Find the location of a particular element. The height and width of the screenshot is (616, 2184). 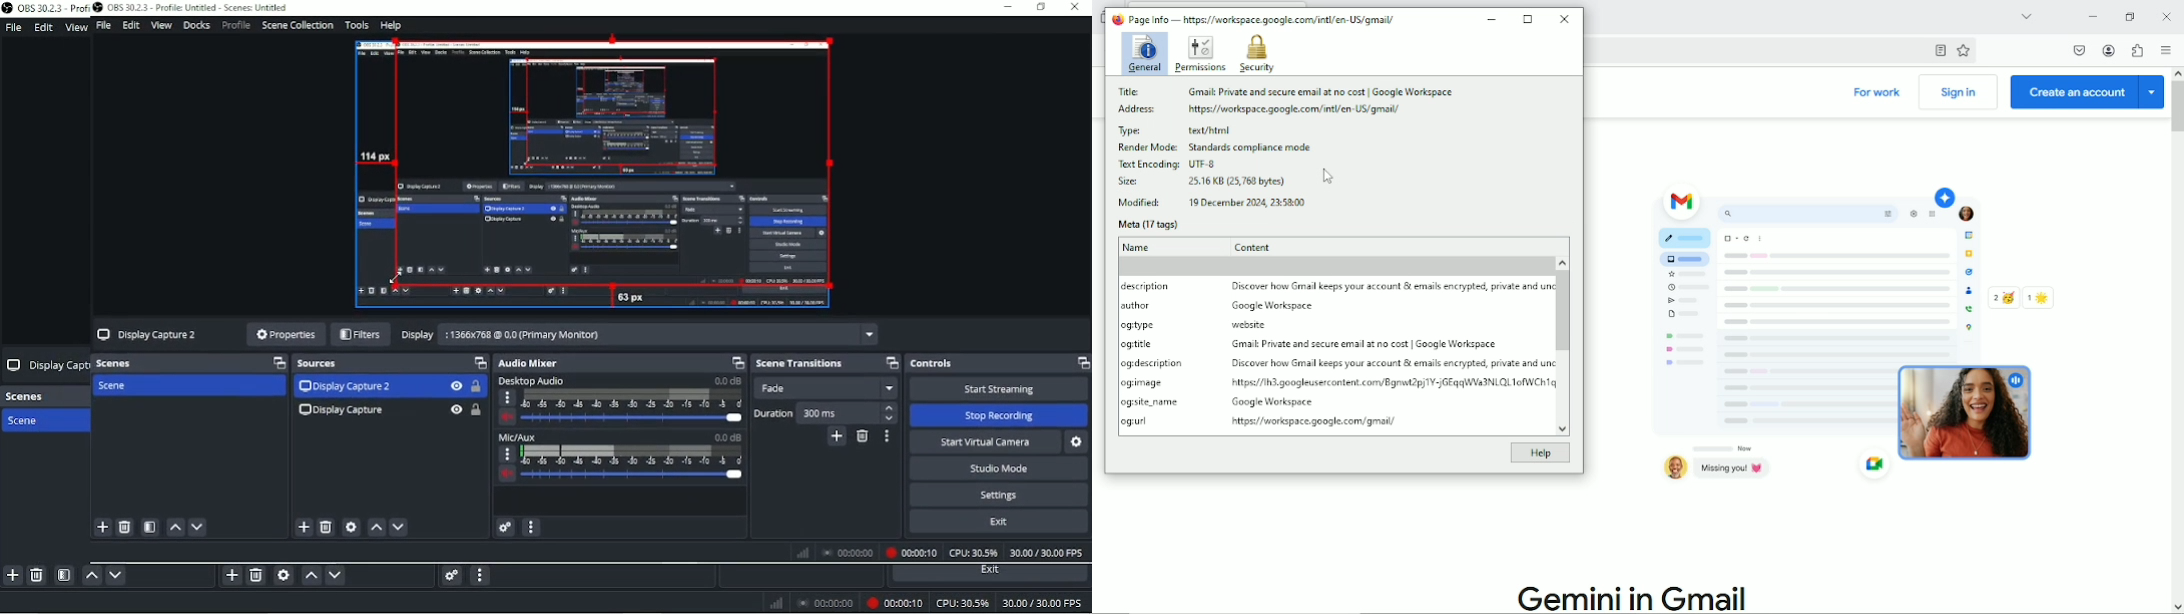

UTF-8 is located at coordinates (1204, 164).